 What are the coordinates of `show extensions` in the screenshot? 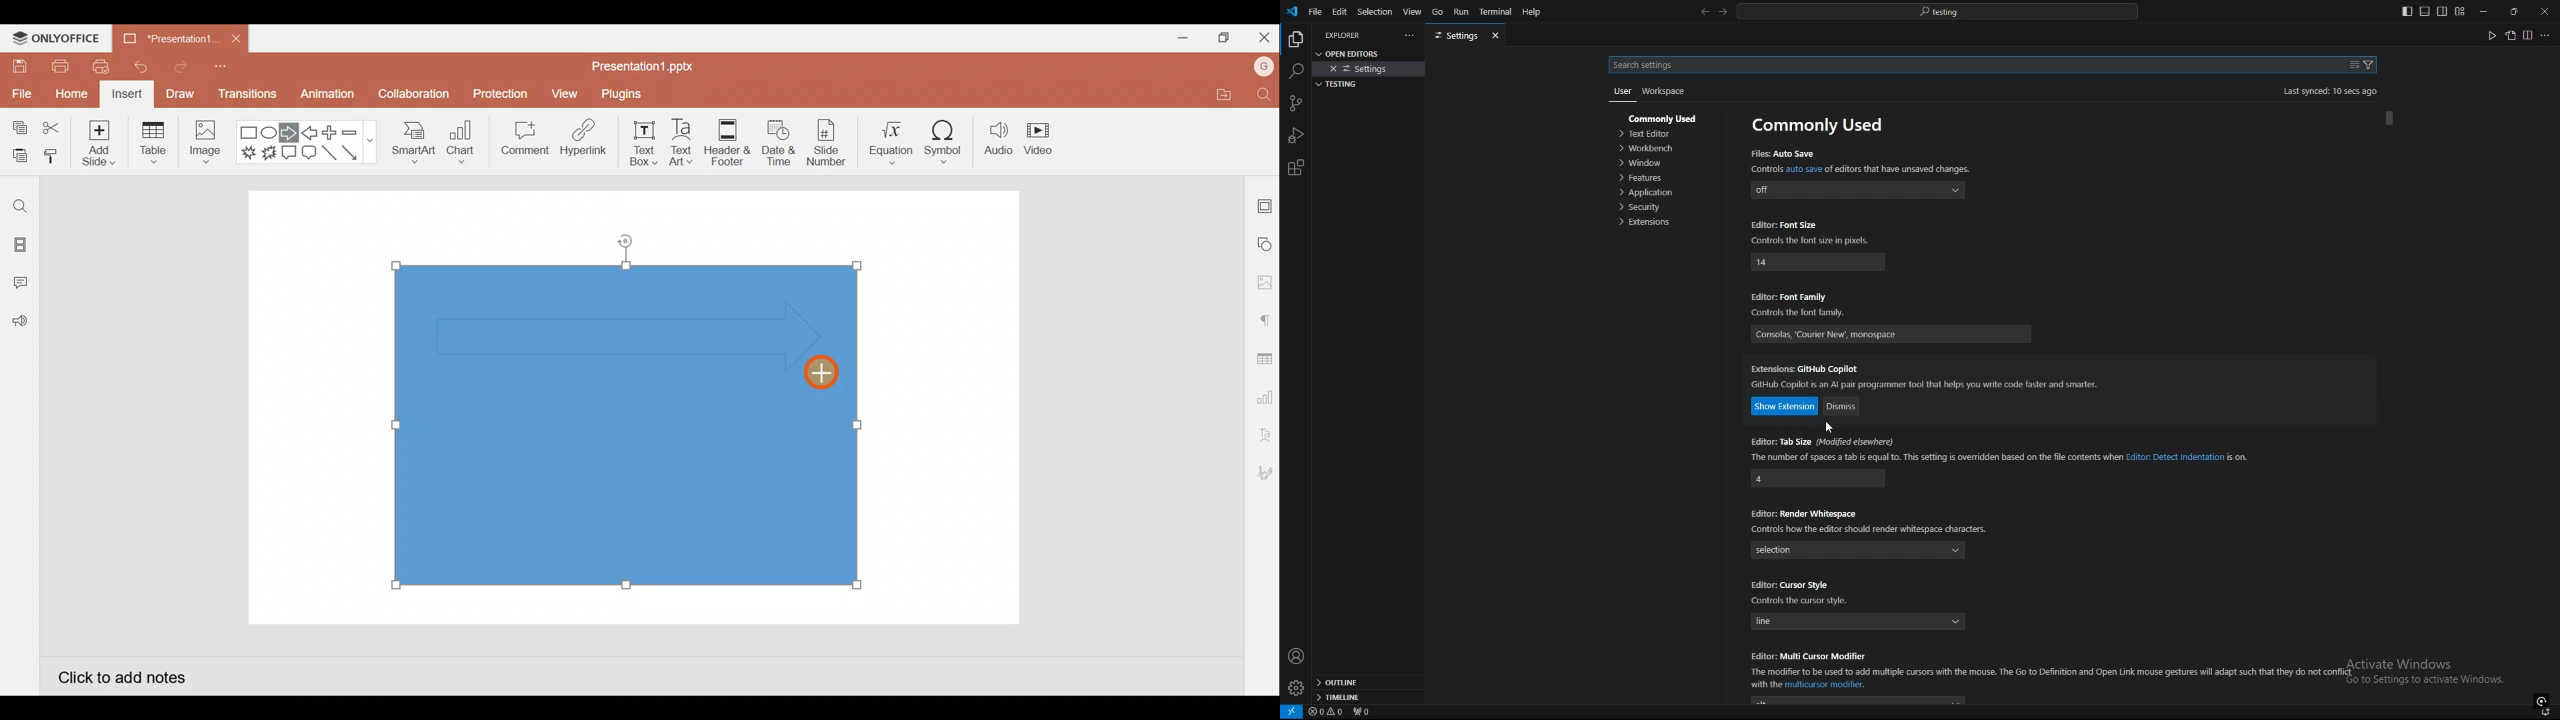 It's located at (1786, 407).